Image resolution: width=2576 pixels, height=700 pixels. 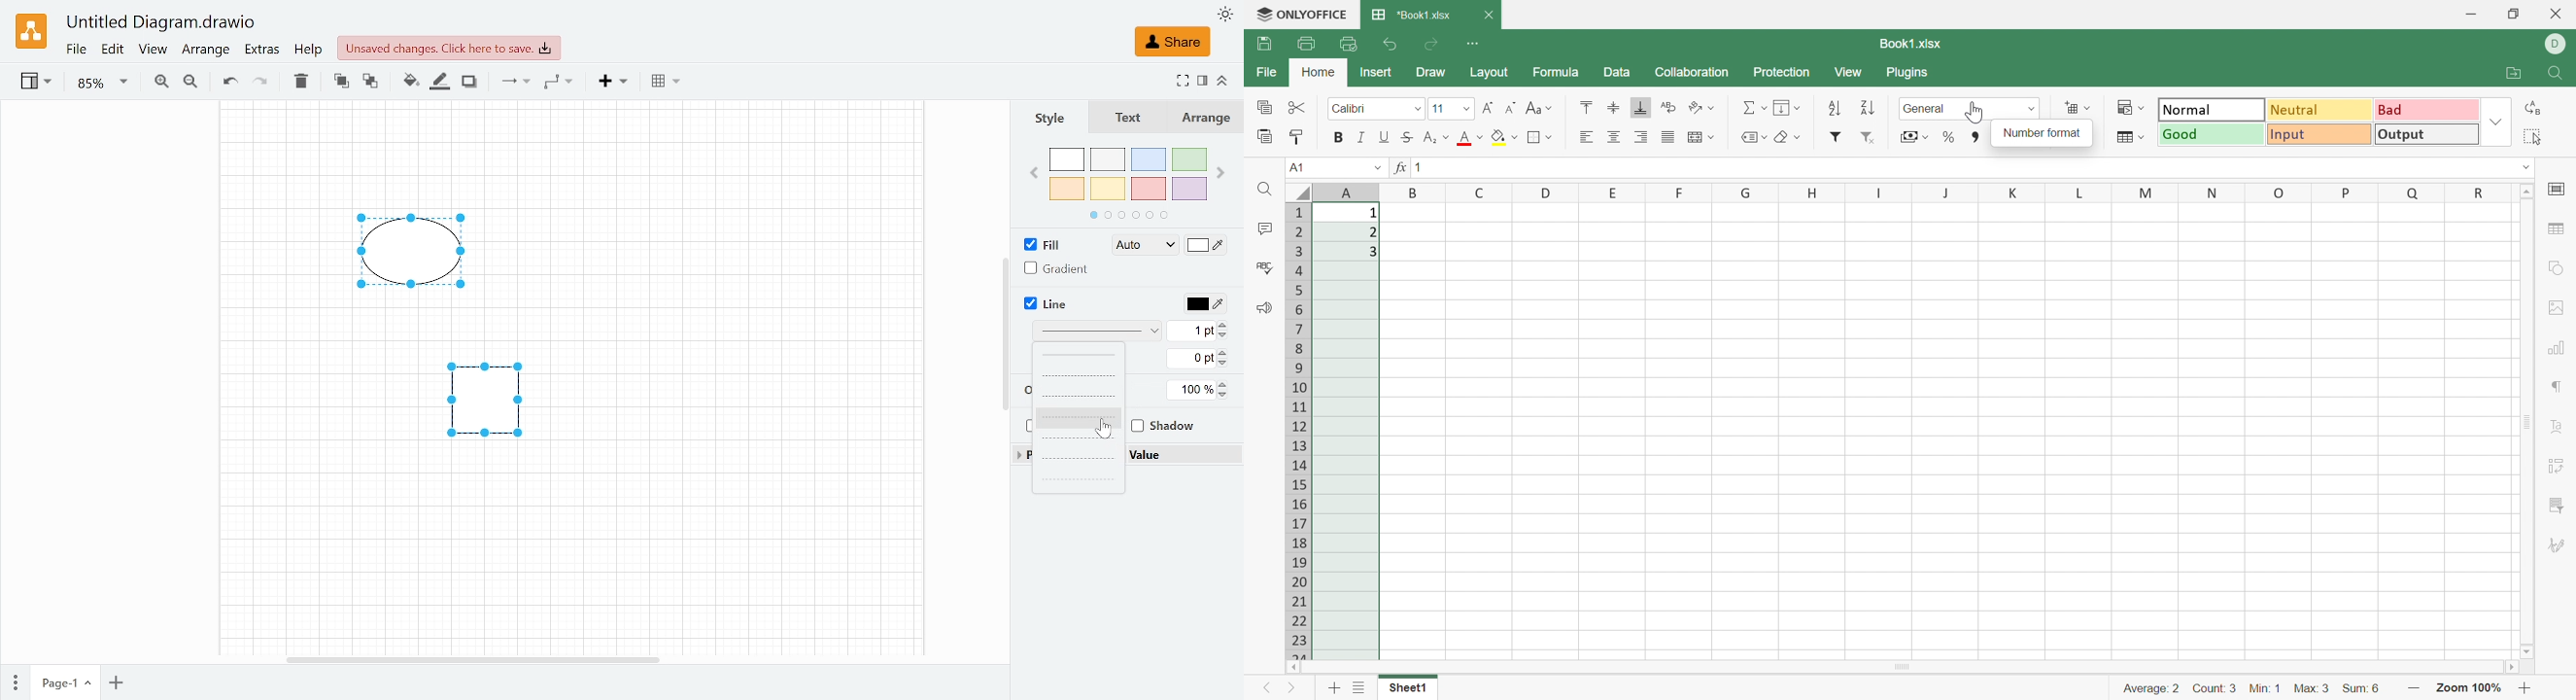 I want to click on Customize Quick Access Toolbar, so click(x=1474, y=42).